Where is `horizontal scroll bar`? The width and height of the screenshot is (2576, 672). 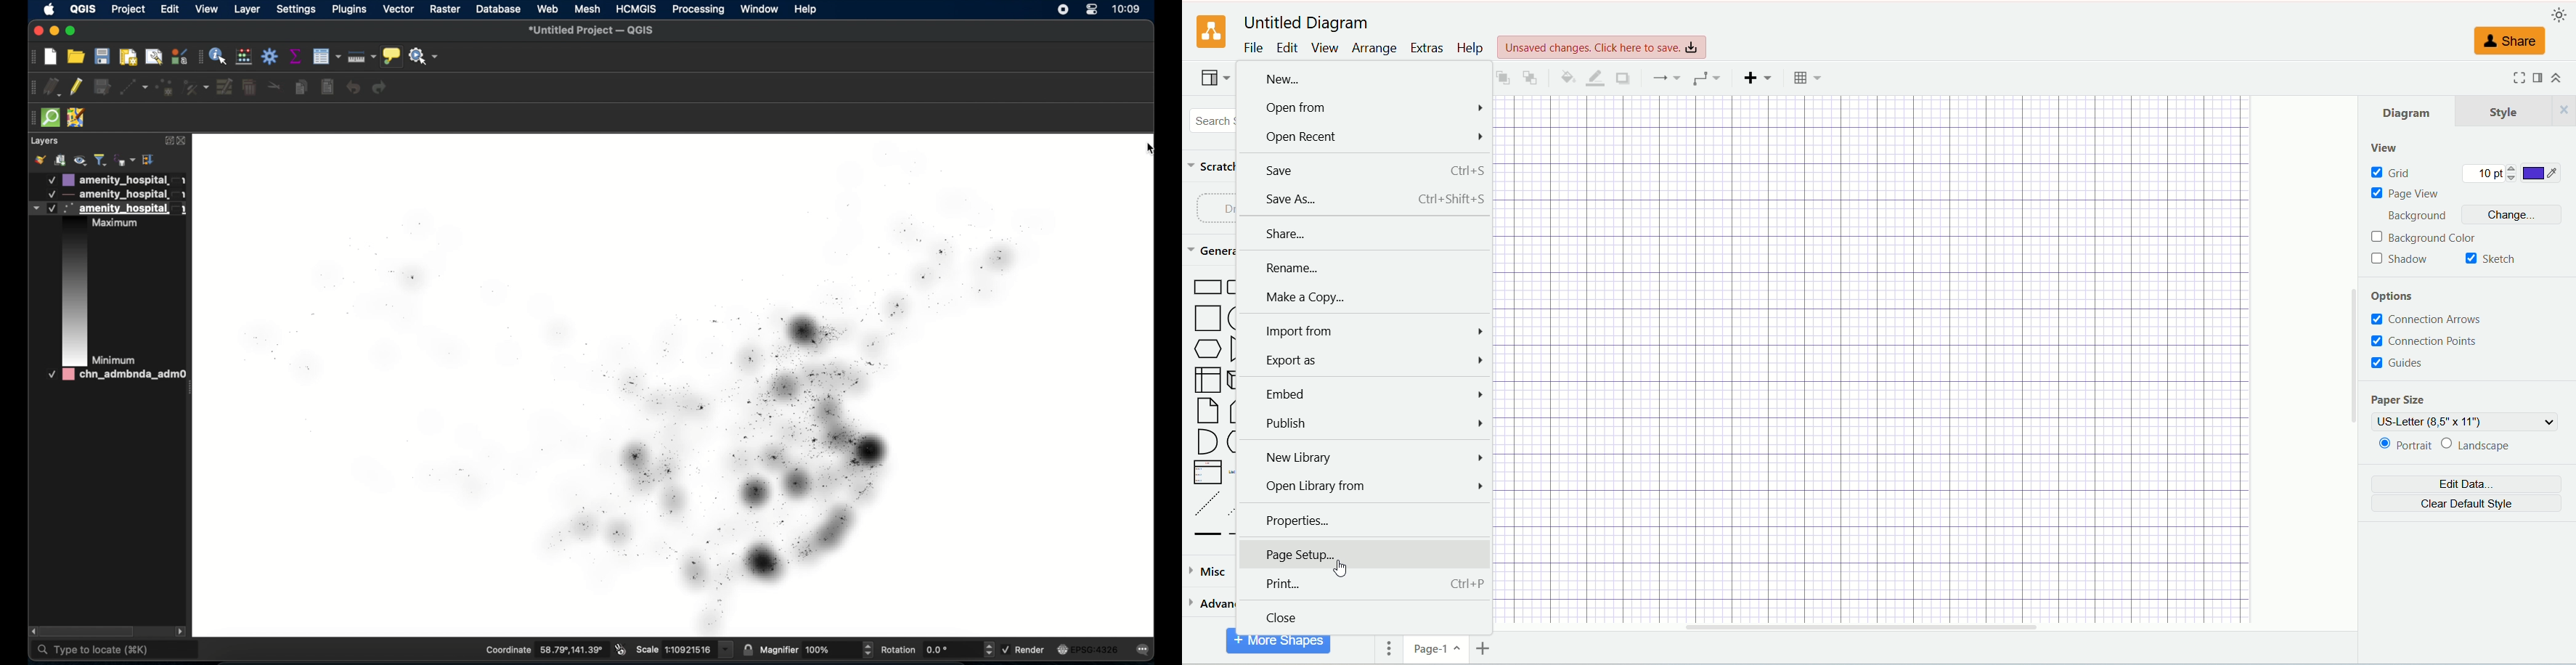
horizontal scroll bar is located at coordinates (1922, 630).